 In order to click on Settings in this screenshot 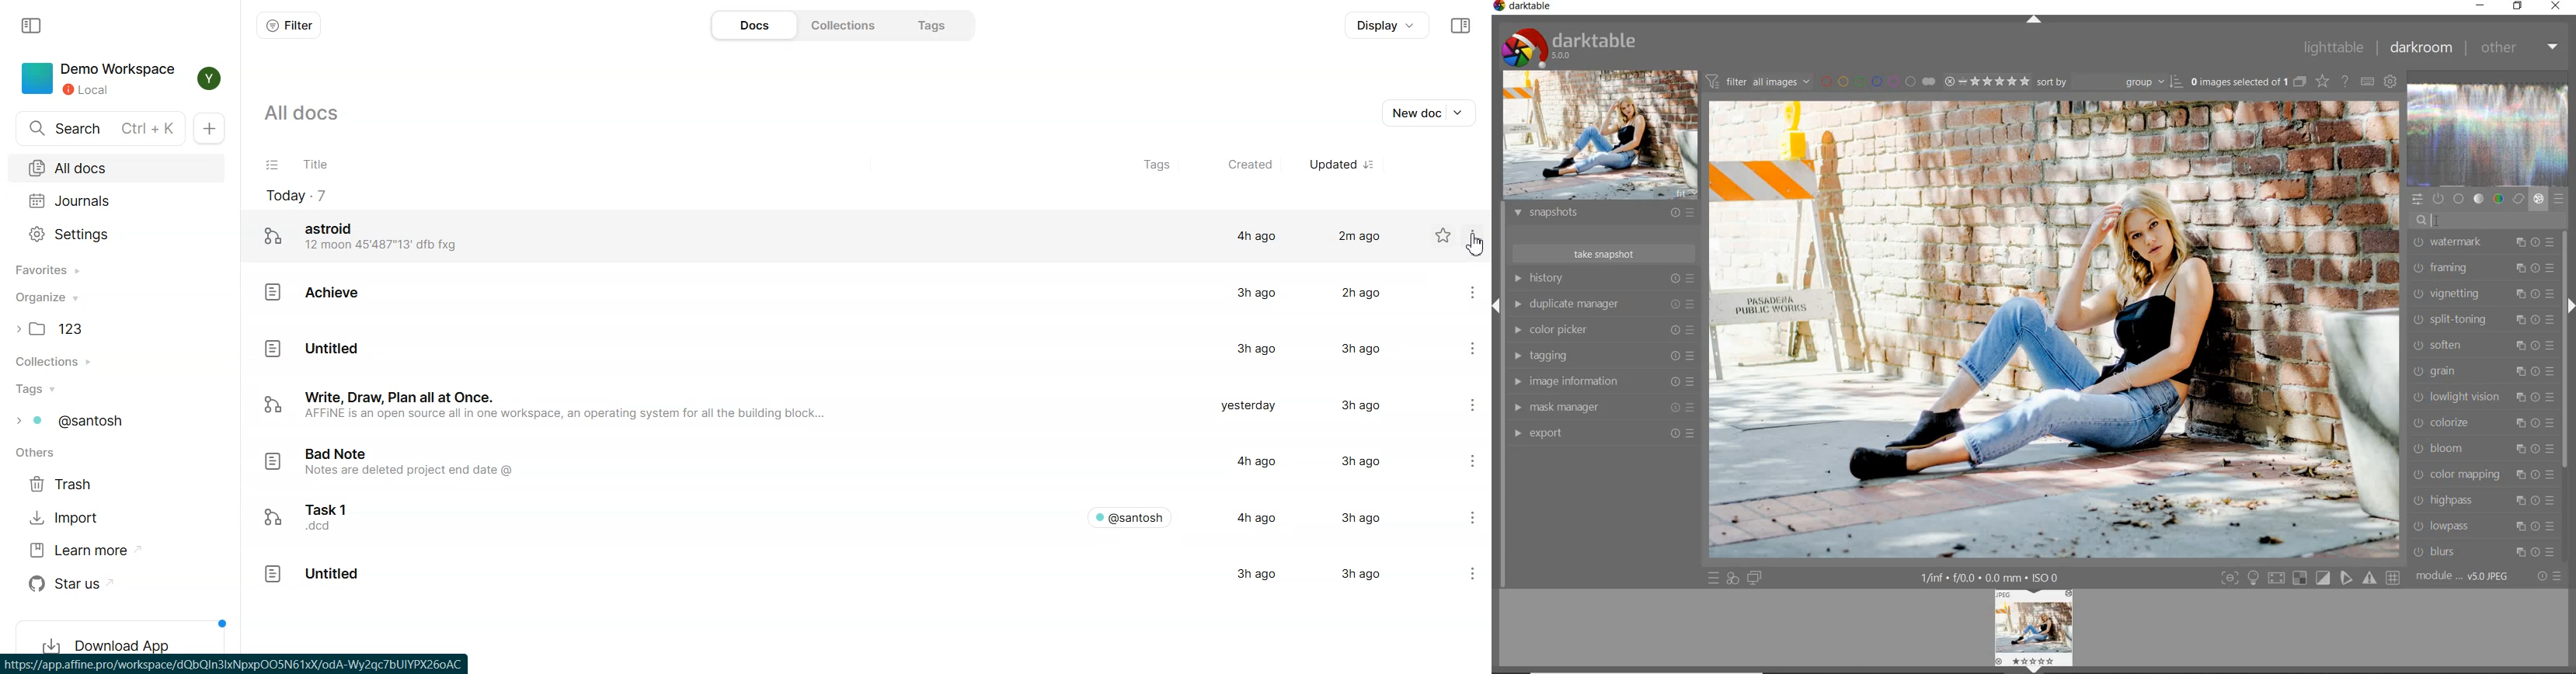, I will do `click(1458, 462)`.